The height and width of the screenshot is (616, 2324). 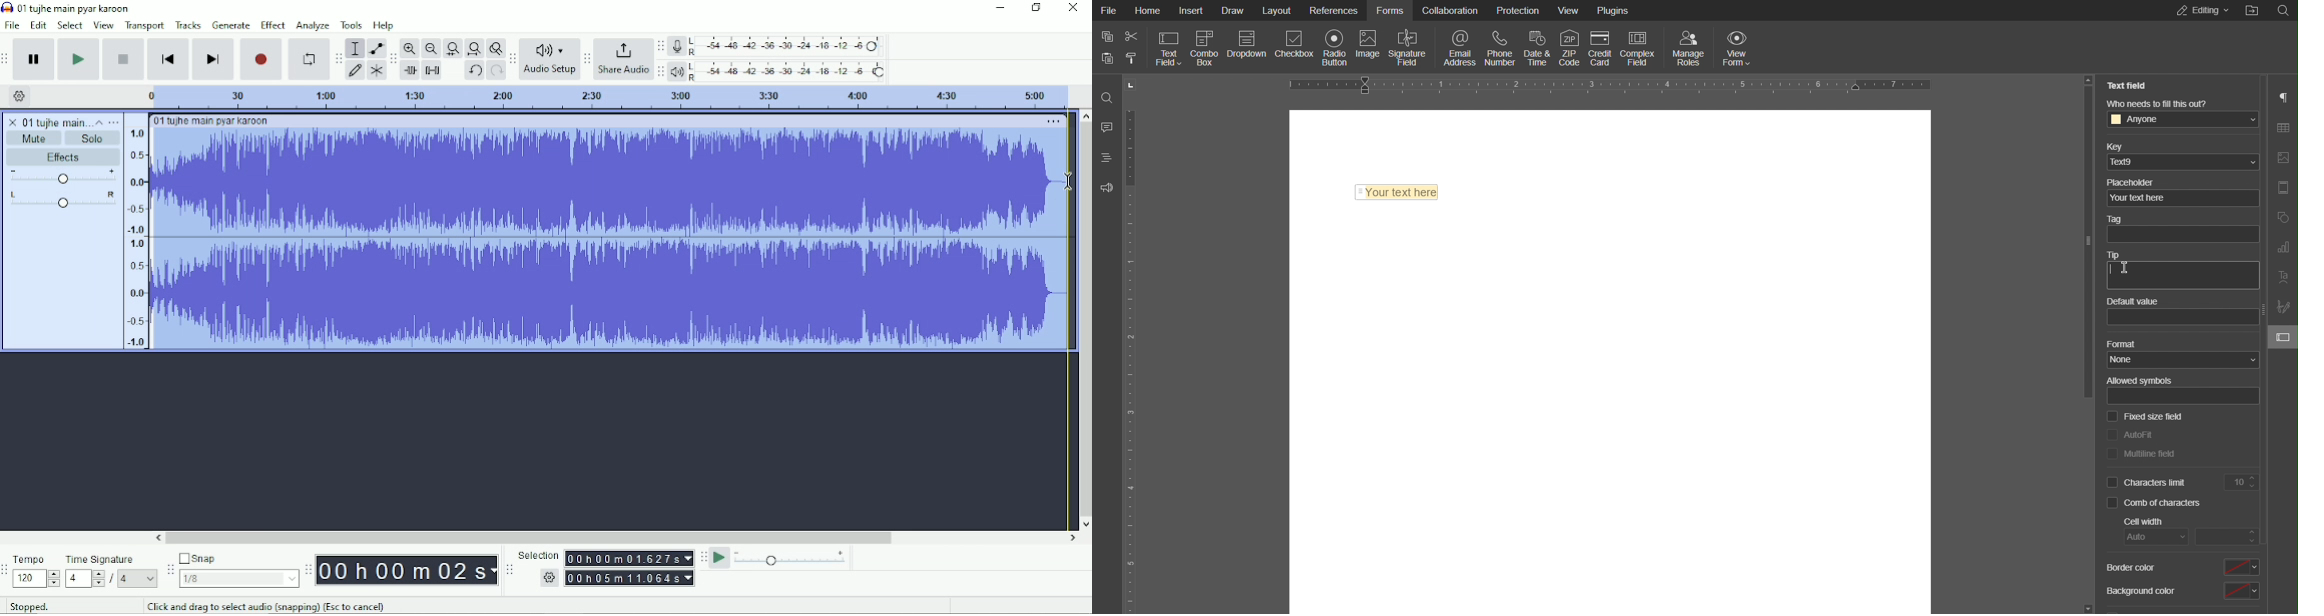 What do you see at coordinates (273, 25) in the screenshot?
I see `Effect` at bounding box center [273, 25].